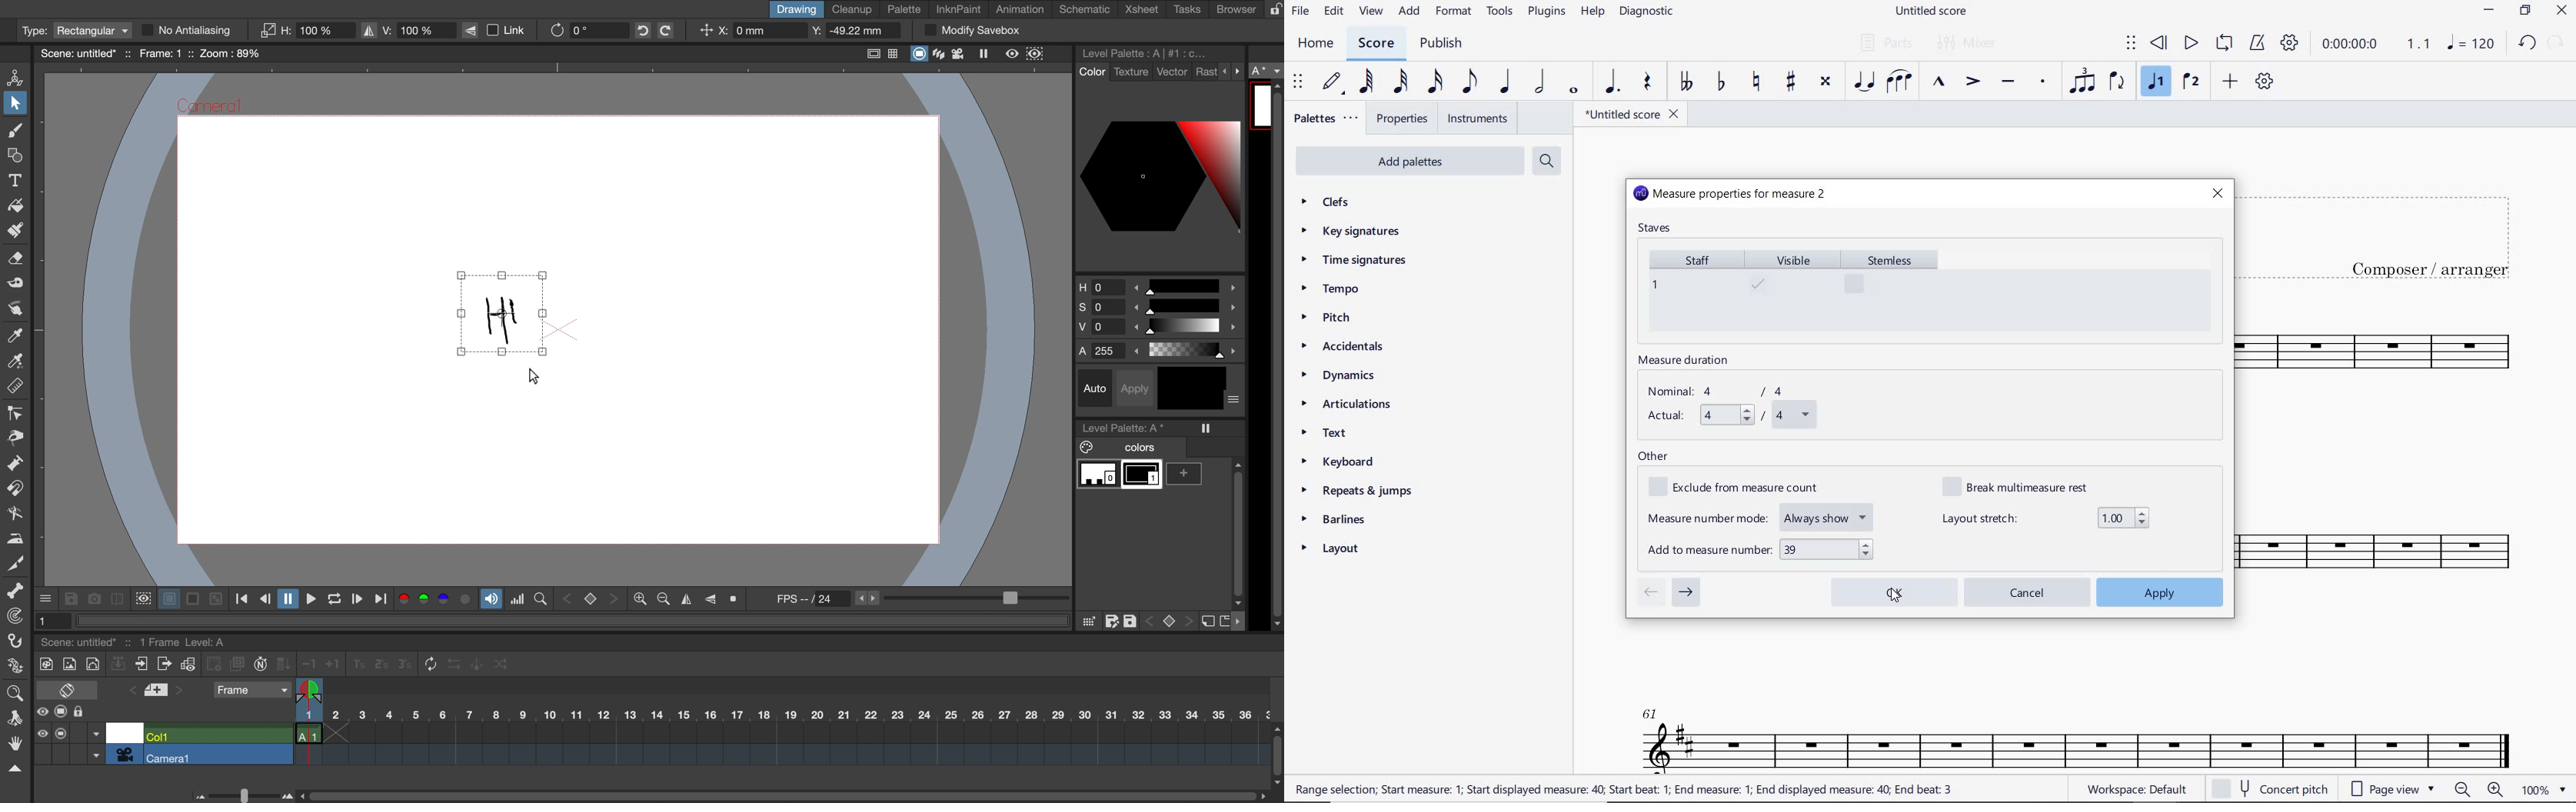 This screenshot has height=812, width=2576. What do you see at coordinates (2390, 234) in the screenshot?
I see `title` at bounding box center [2390, 234].